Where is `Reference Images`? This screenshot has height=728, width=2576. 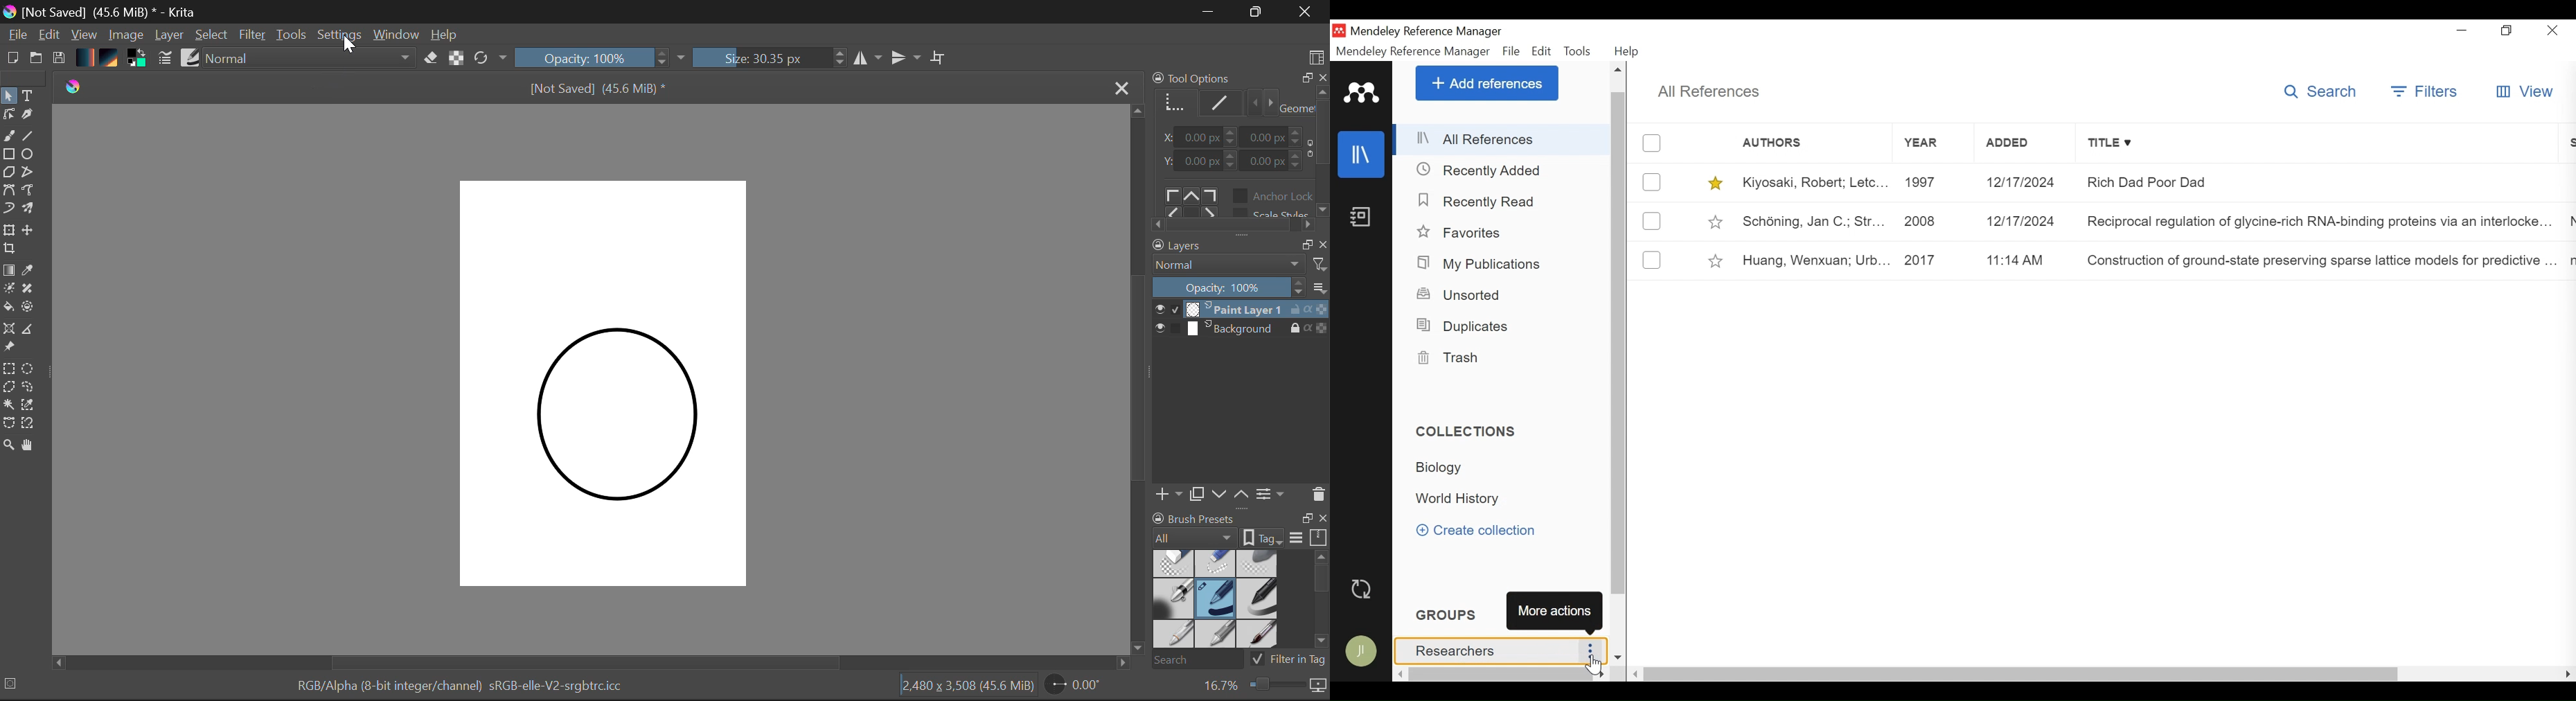 Reference Images is located at coordinates (9, 348).